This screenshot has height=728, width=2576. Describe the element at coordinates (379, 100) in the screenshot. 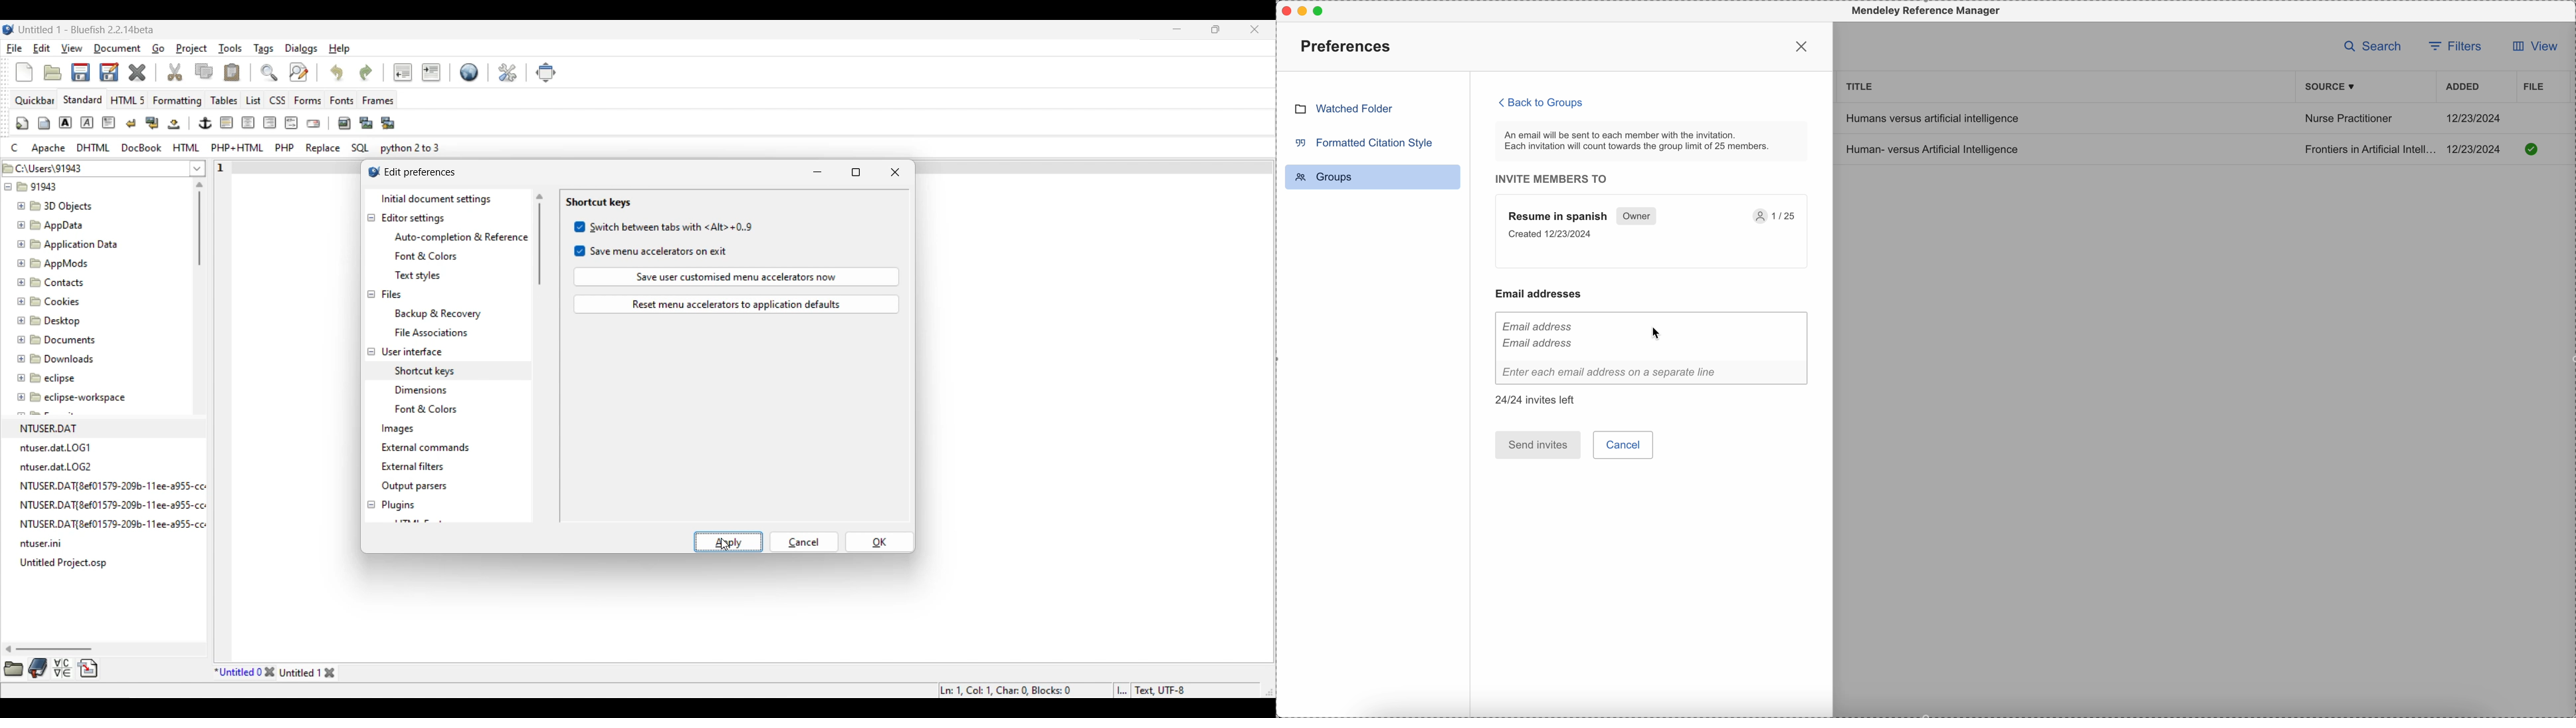

I see `Frames` at that location.